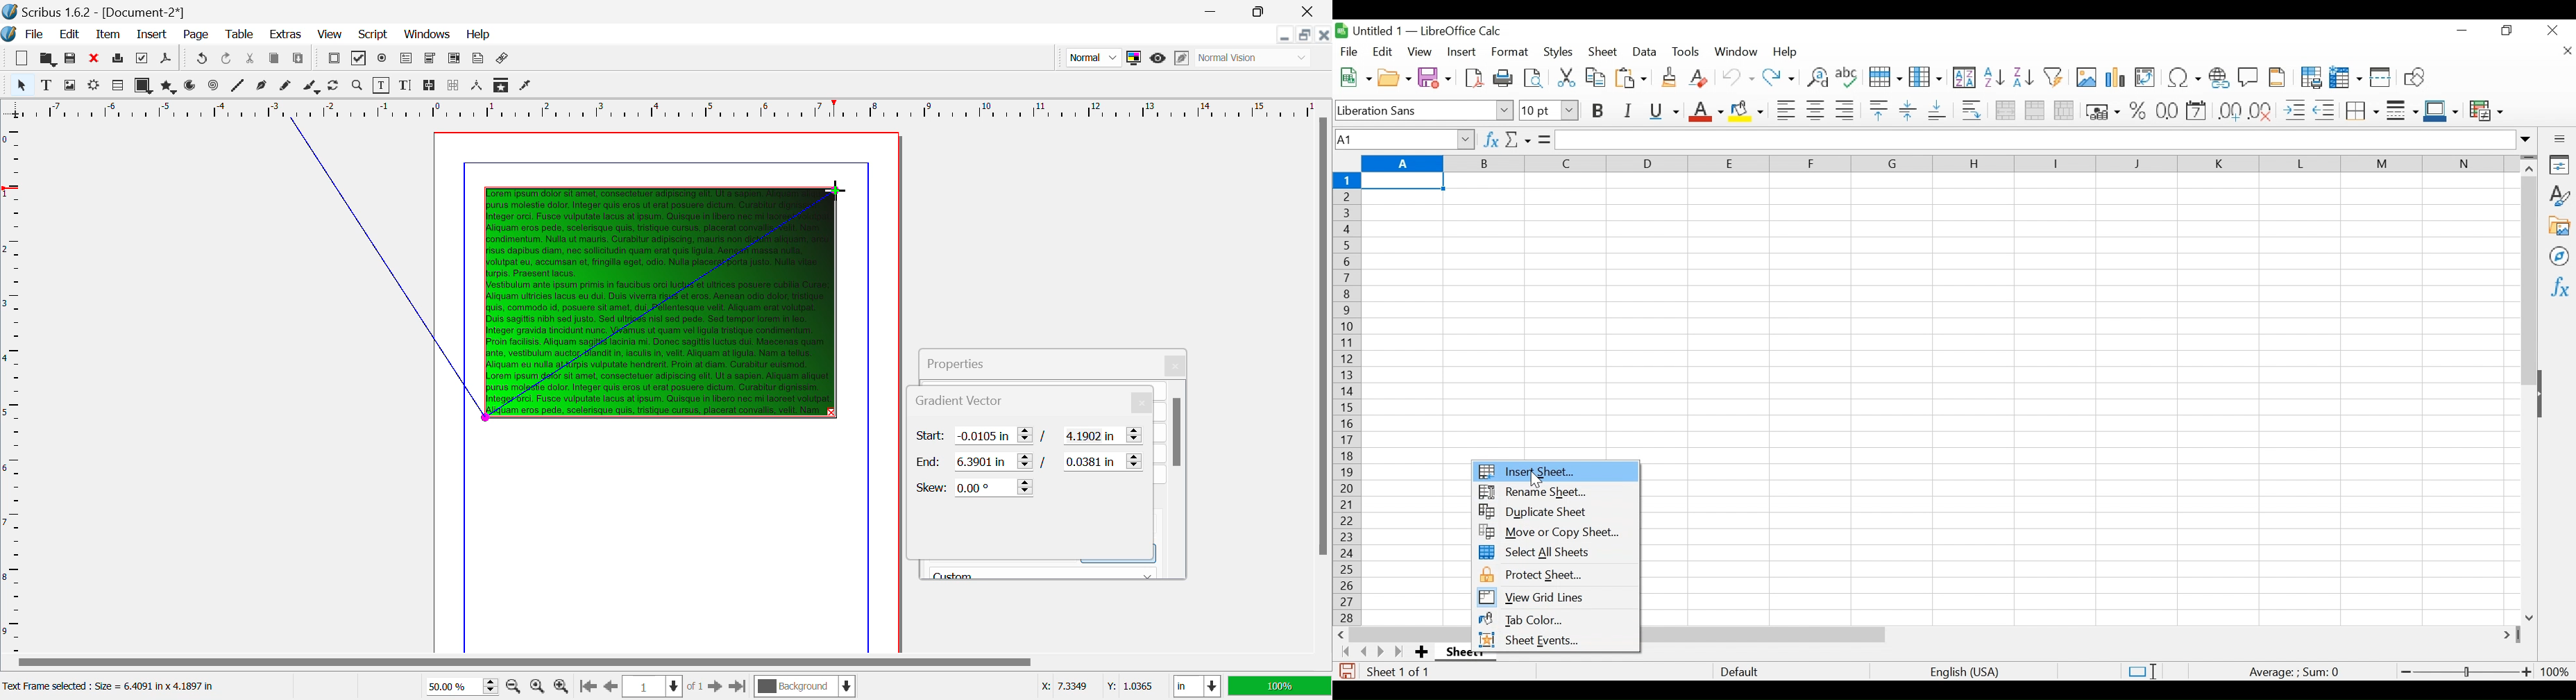 The width and height of the screenshot is (2576, 700). What do you see at coordinates (1940, 163) in the screenshot?
I see `Columns` at bounding box center [1940, 163].